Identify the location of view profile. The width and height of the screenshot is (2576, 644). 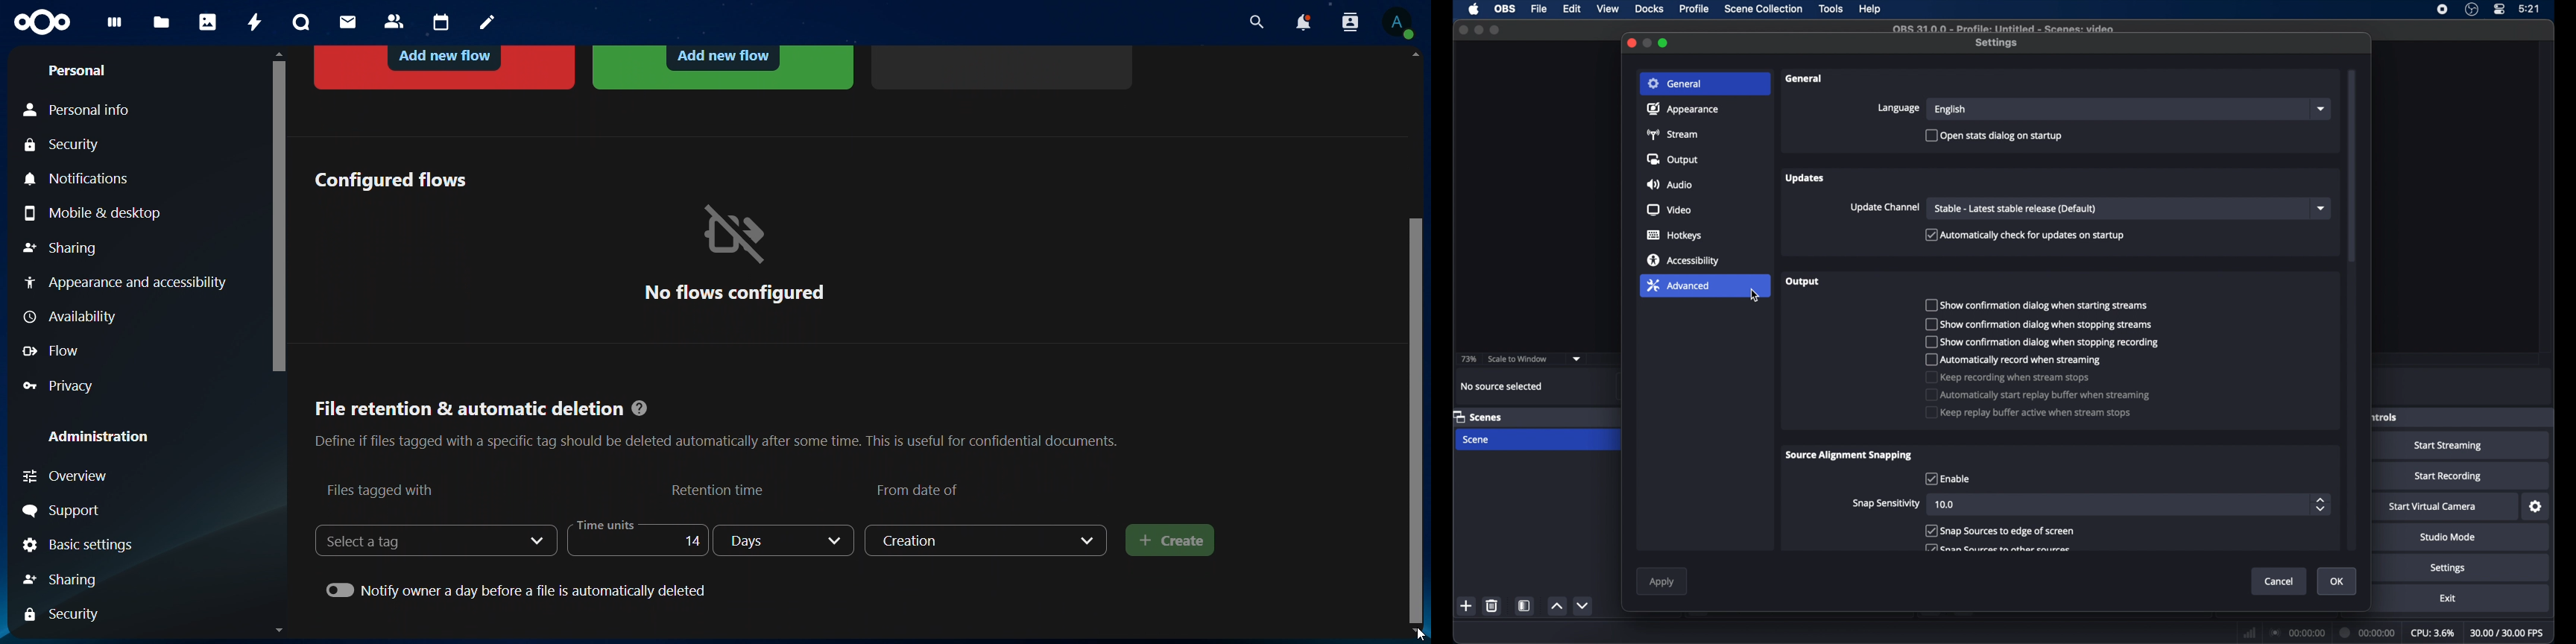
(1398, 22).